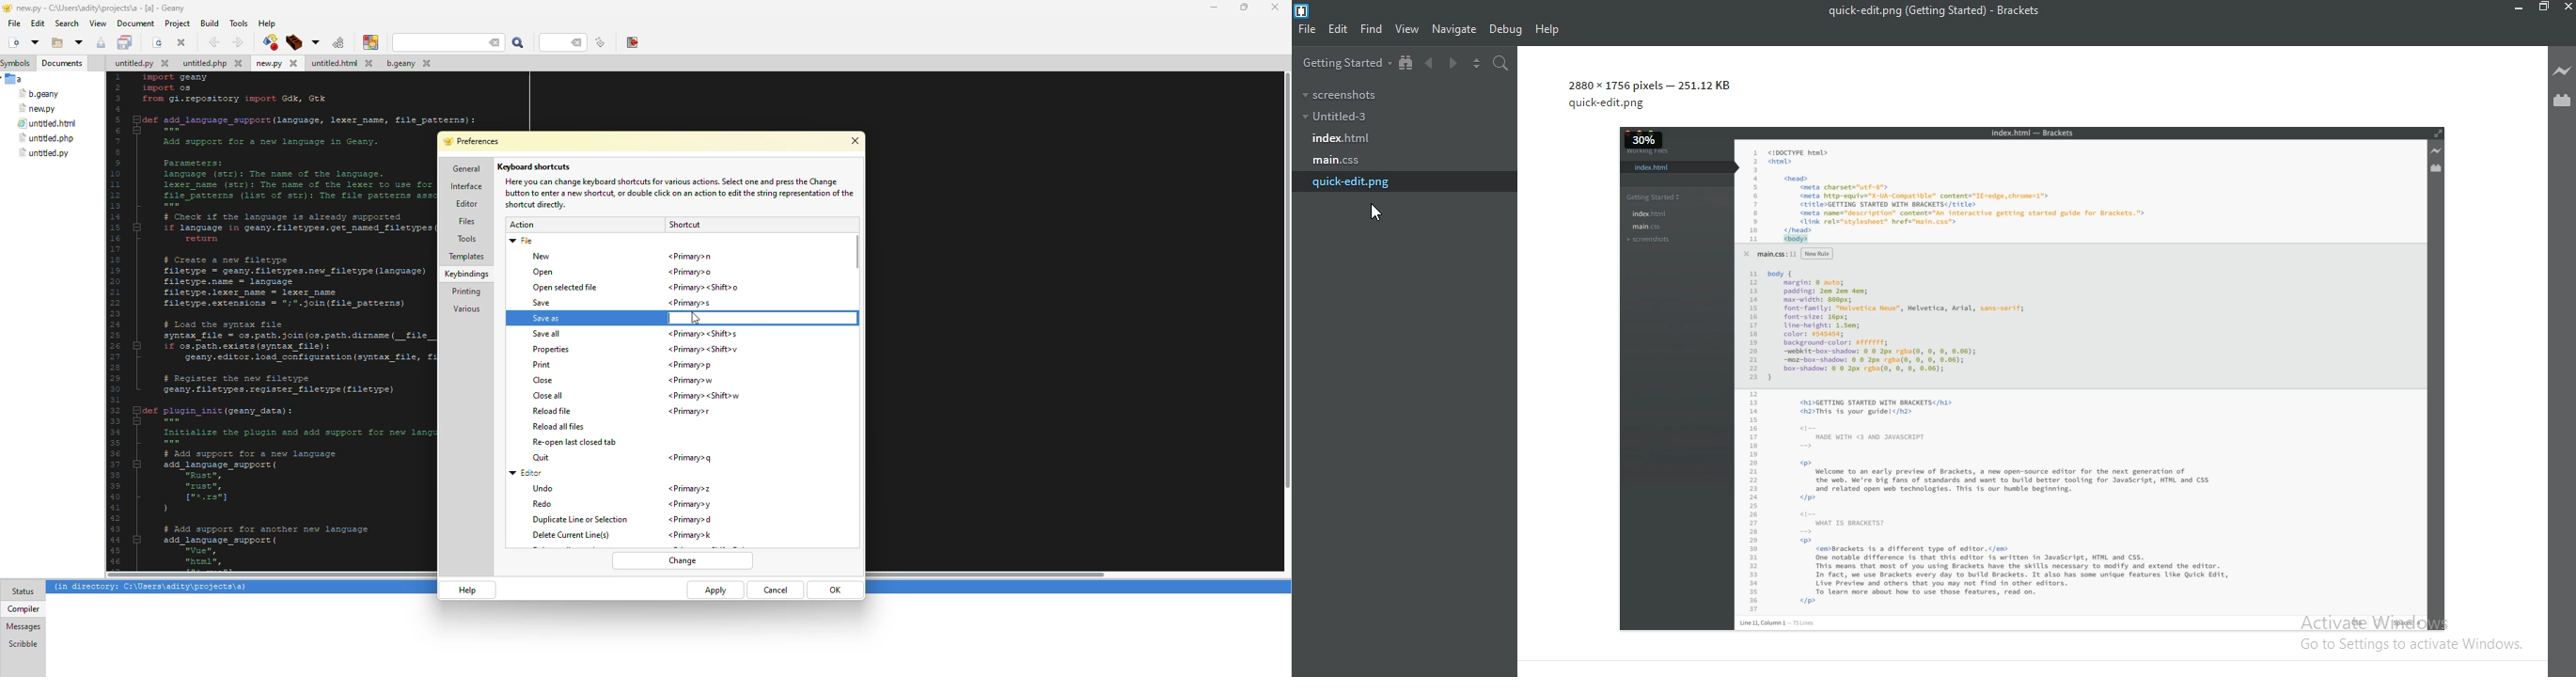 The image size is (2576, 700). I want to click on restore, so click(2518, 8).